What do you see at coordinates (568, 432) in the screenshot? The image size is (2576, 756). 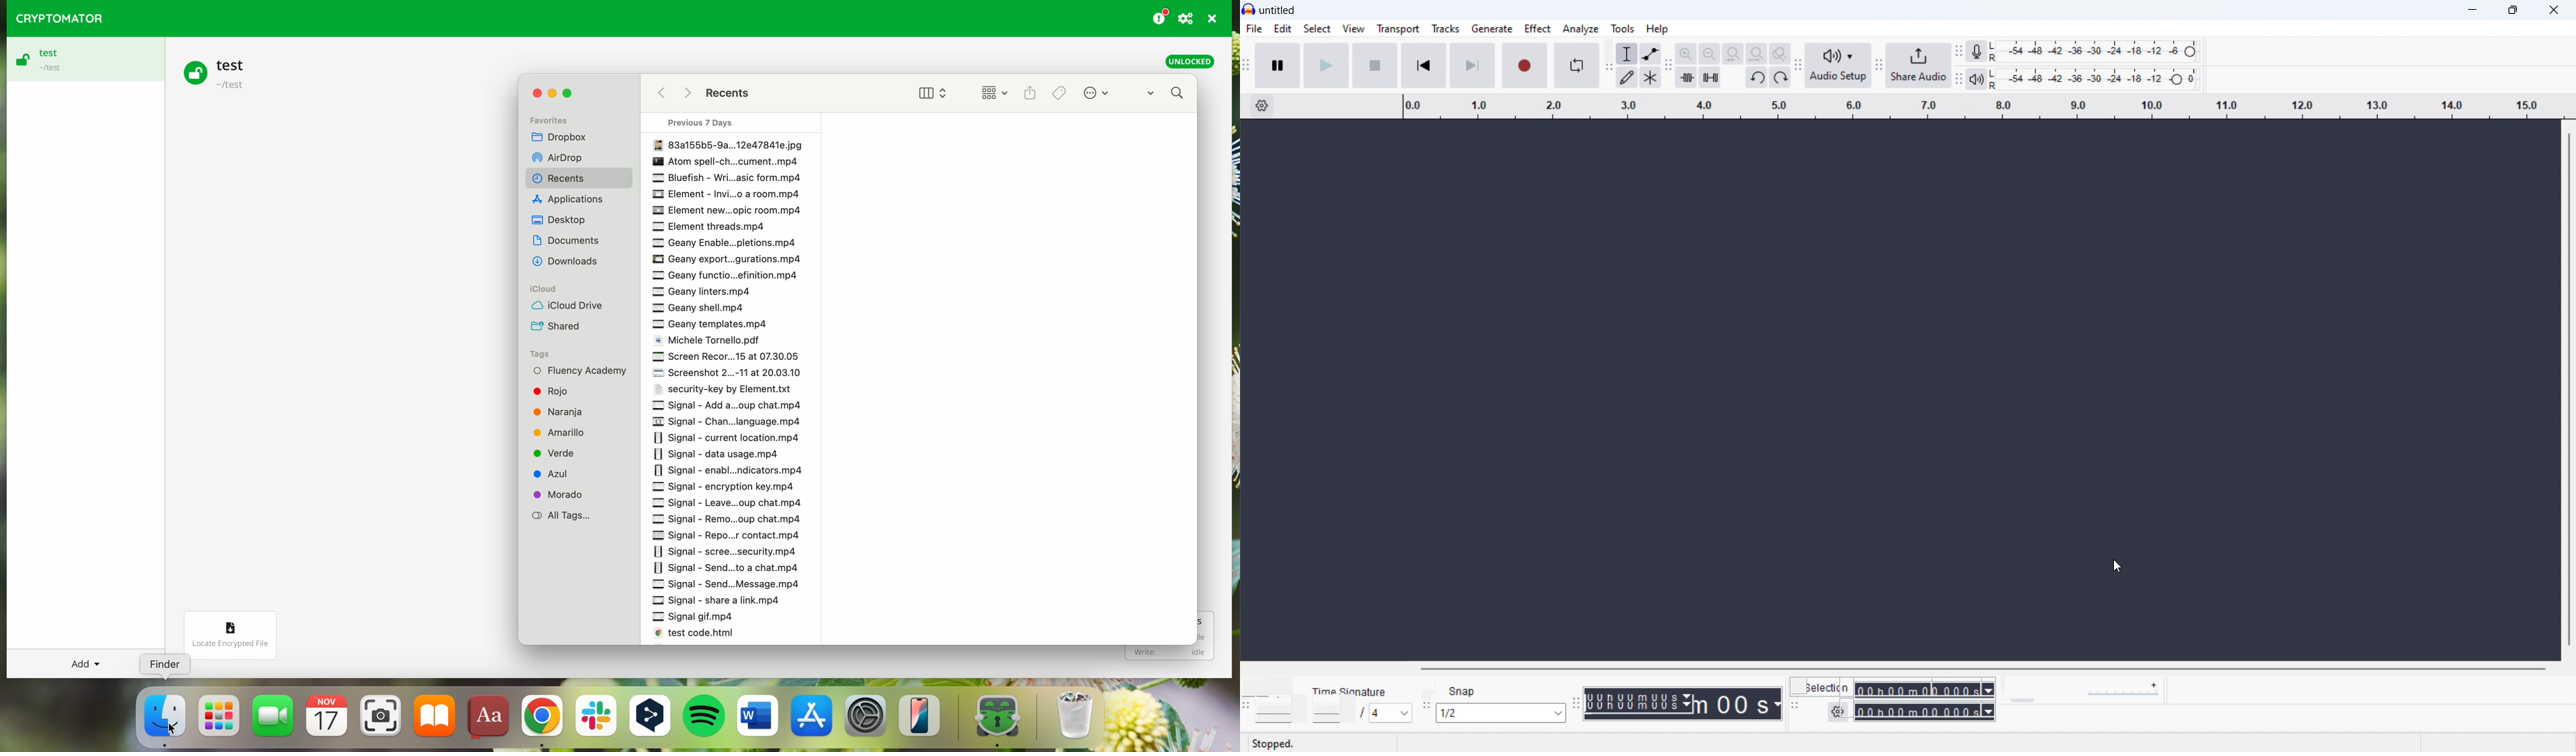 I see `Amarillo` at bounding box center [568, 432].